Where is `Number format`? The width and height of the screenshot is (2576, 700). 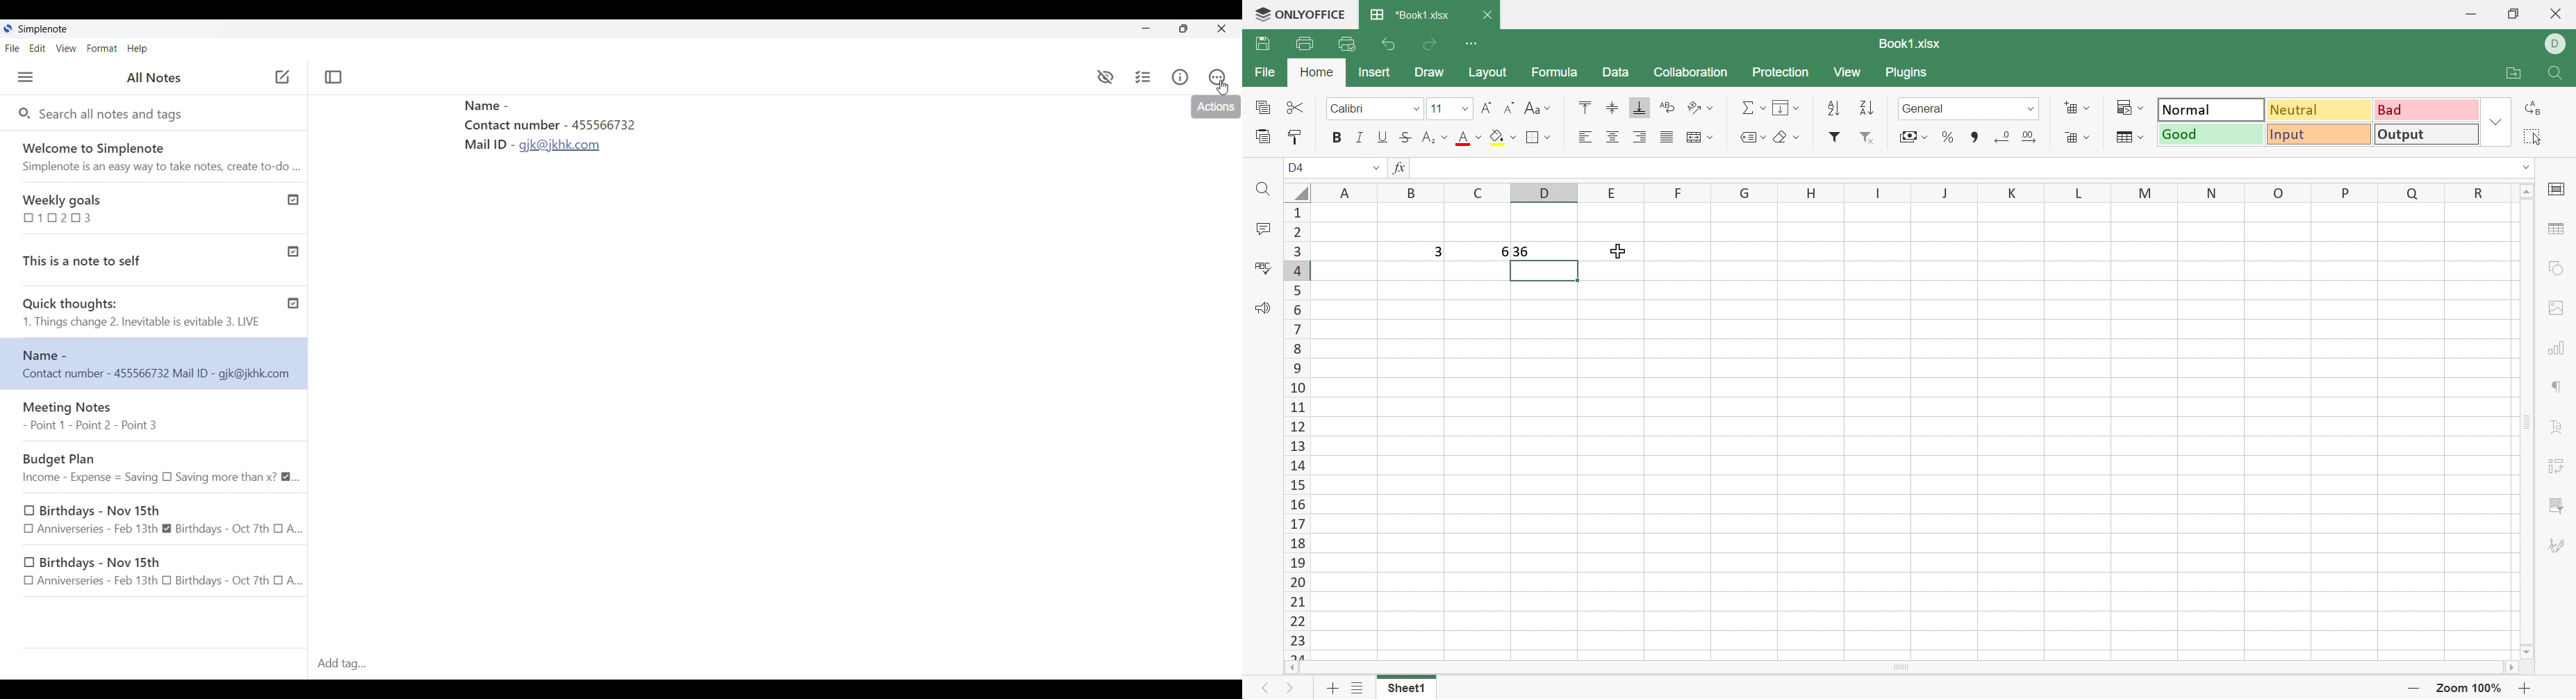
Number format is located at coordinates (1968, 108).